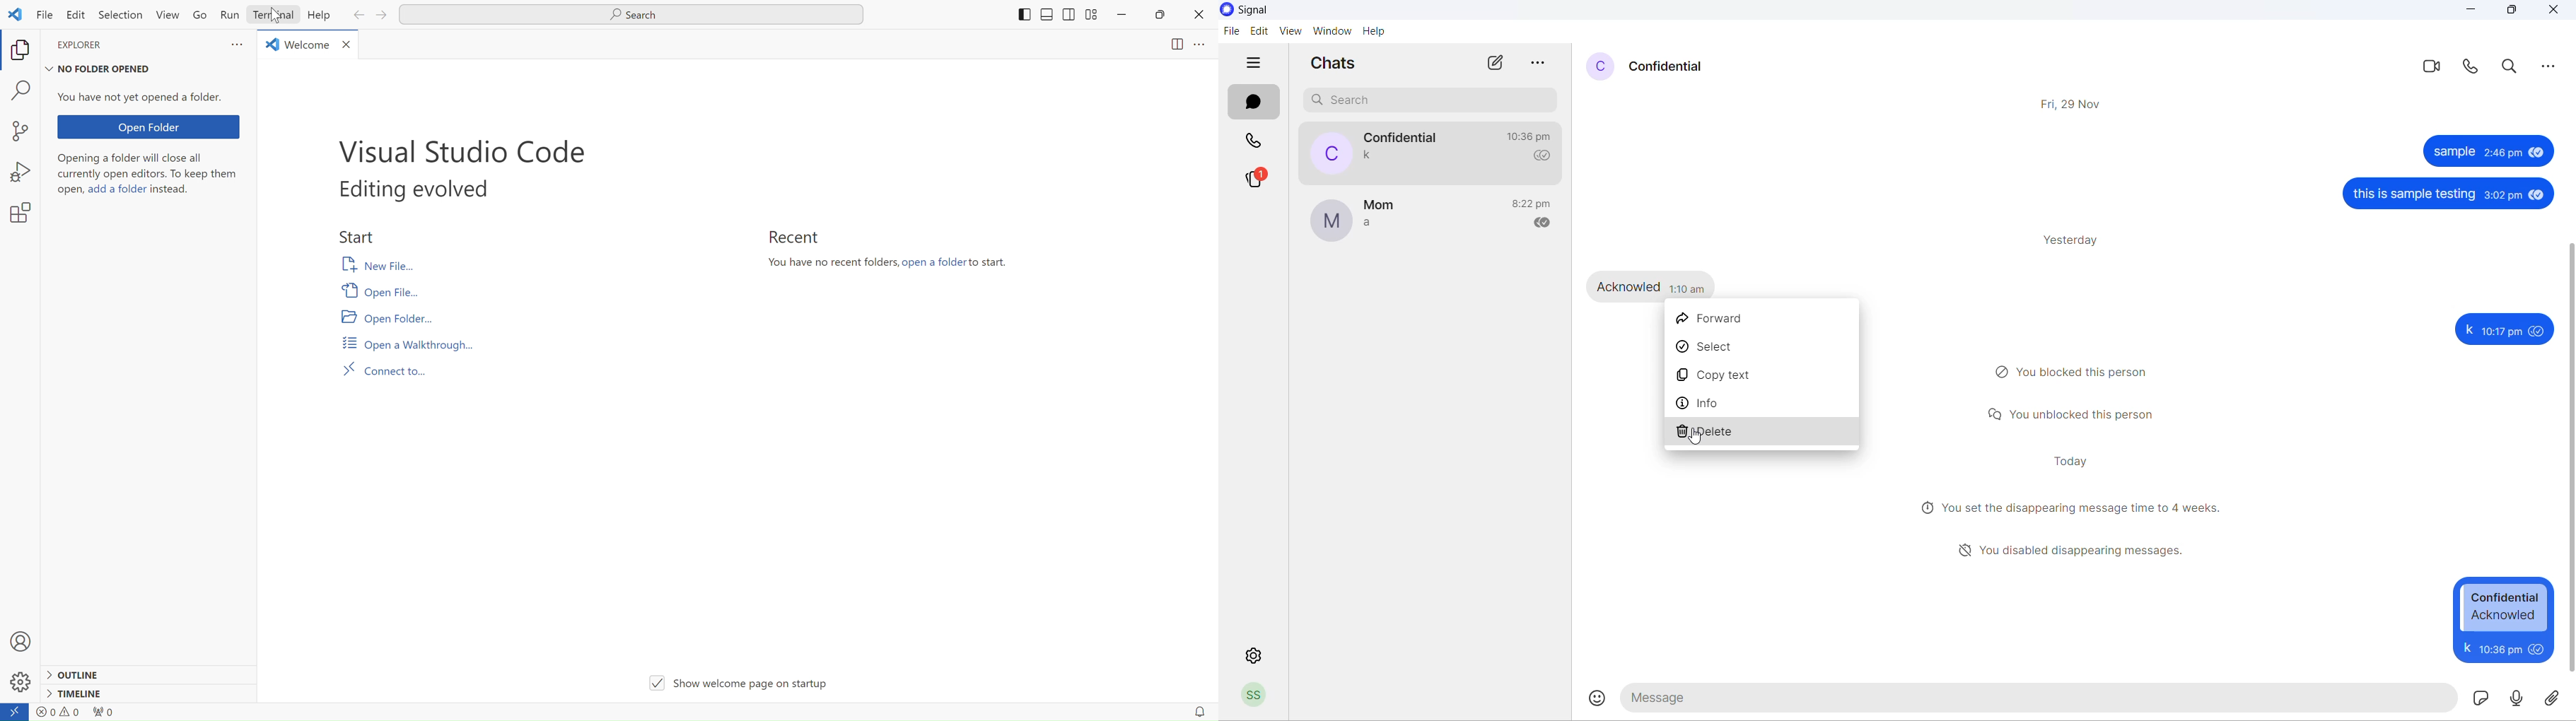 Image resolution: width=2576 pixels, height=728 pixels. What do you see at coordinates (2568, 457) in the screenshot?
I see `scrollbar` at bounding box center [2568, 457].